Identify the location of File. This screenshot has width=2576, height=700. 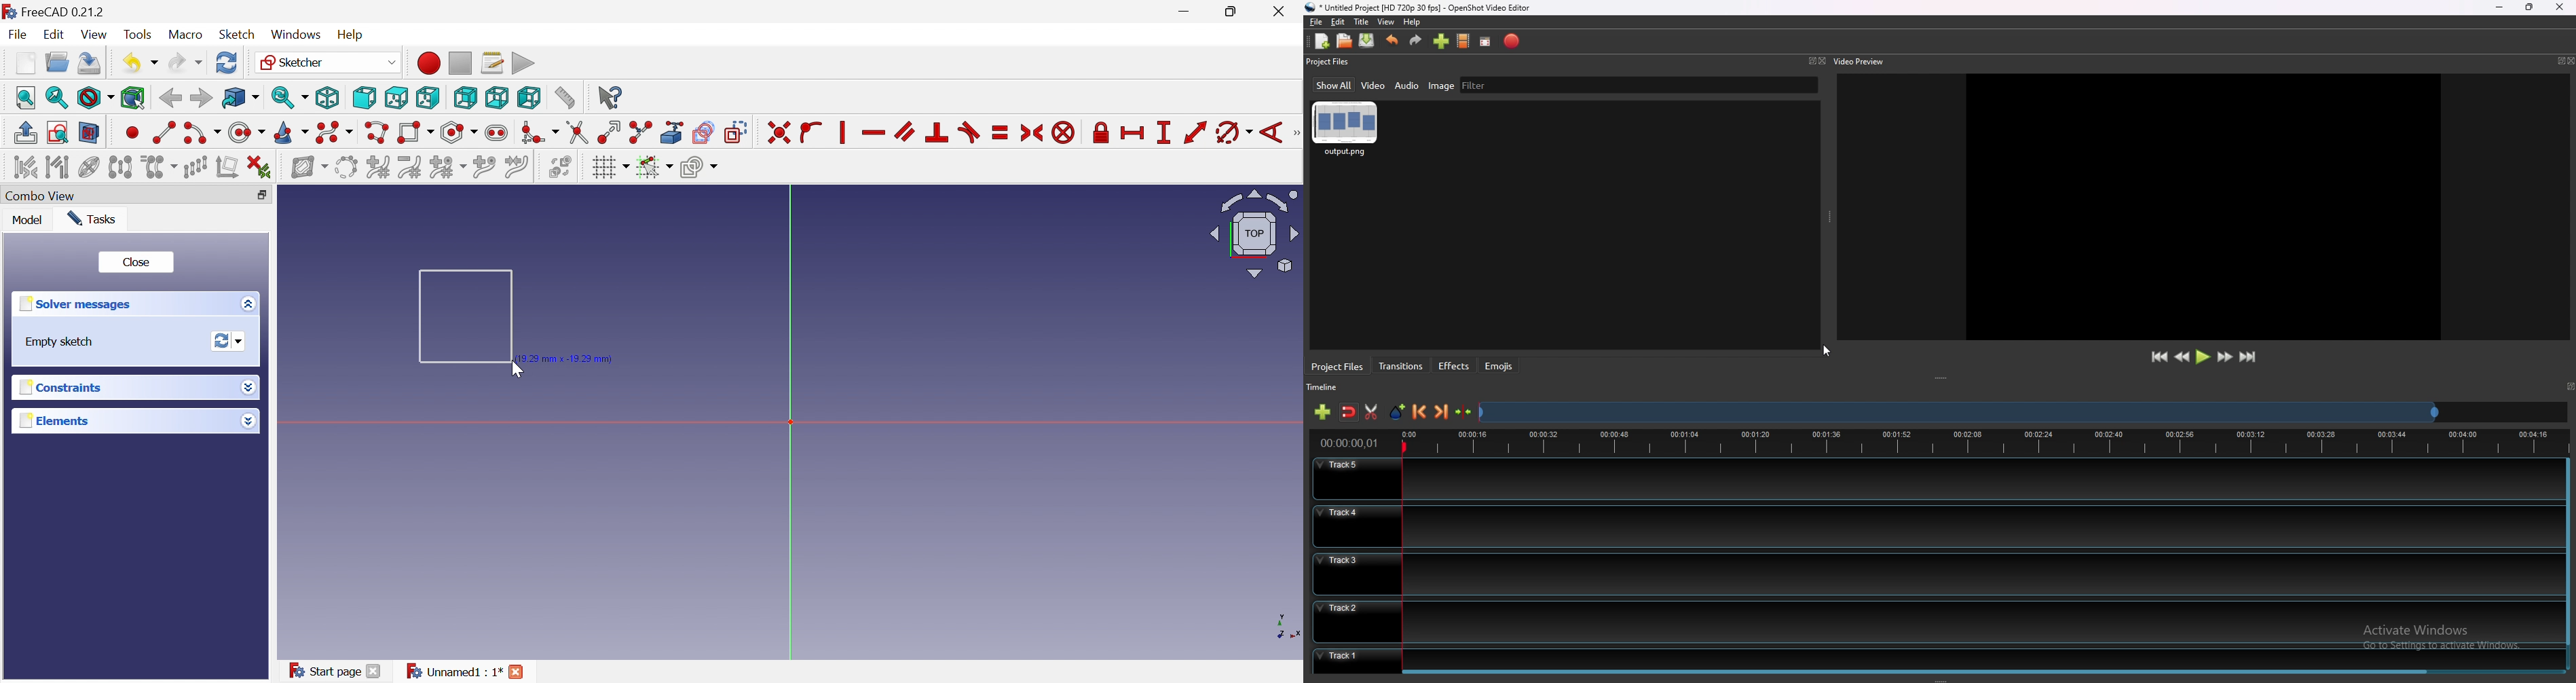
(20, 35).